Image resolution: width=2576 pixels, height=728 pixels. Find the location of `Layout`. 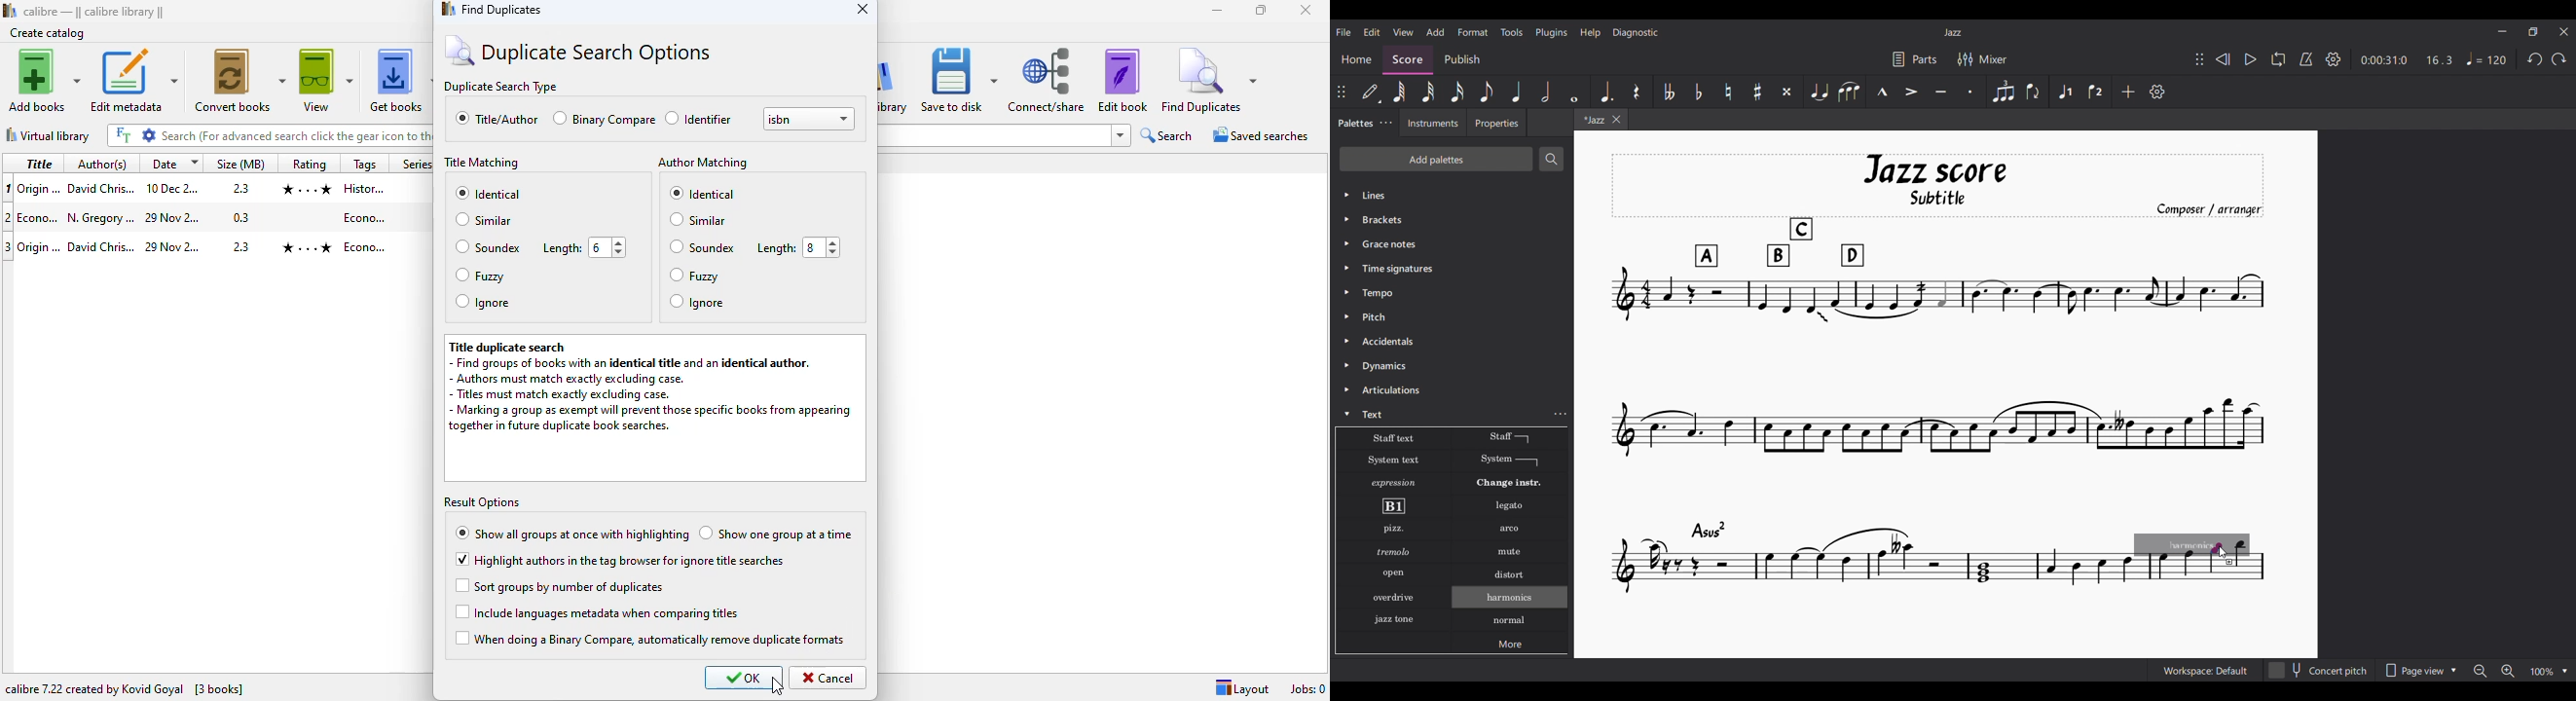

Layout is located at coordinates (1238, 687).